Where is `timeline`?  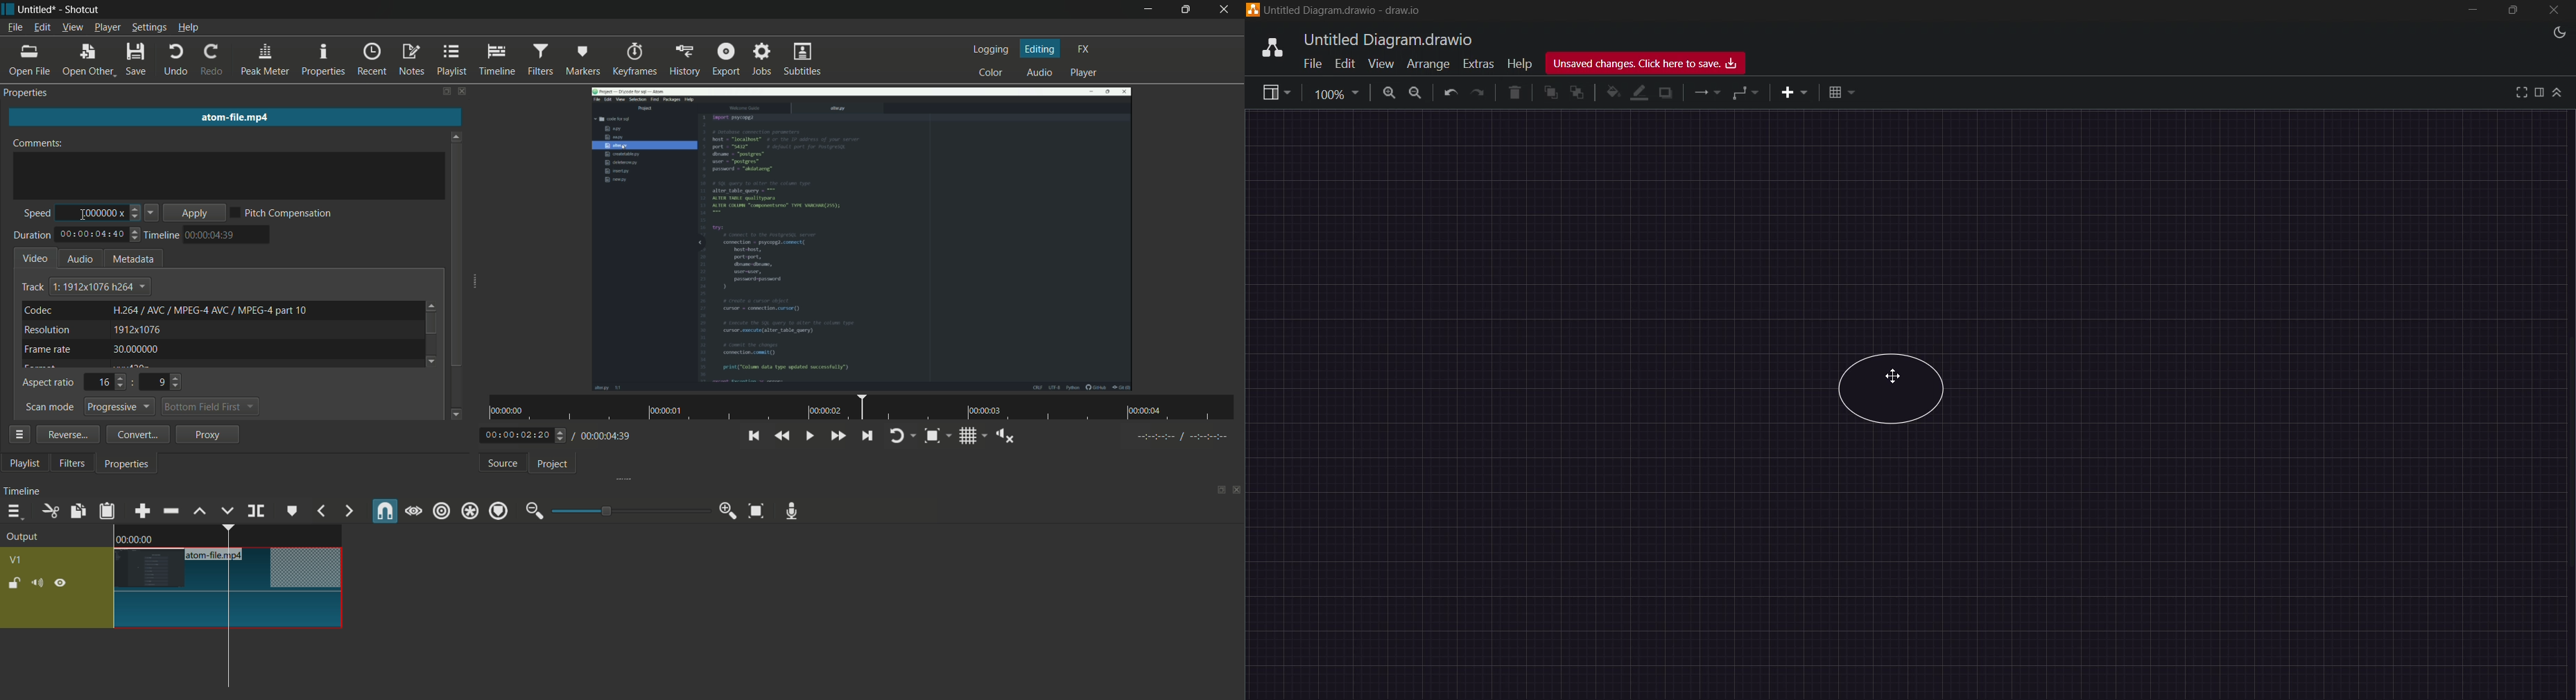 timeline is located at coordinates (160, 236).